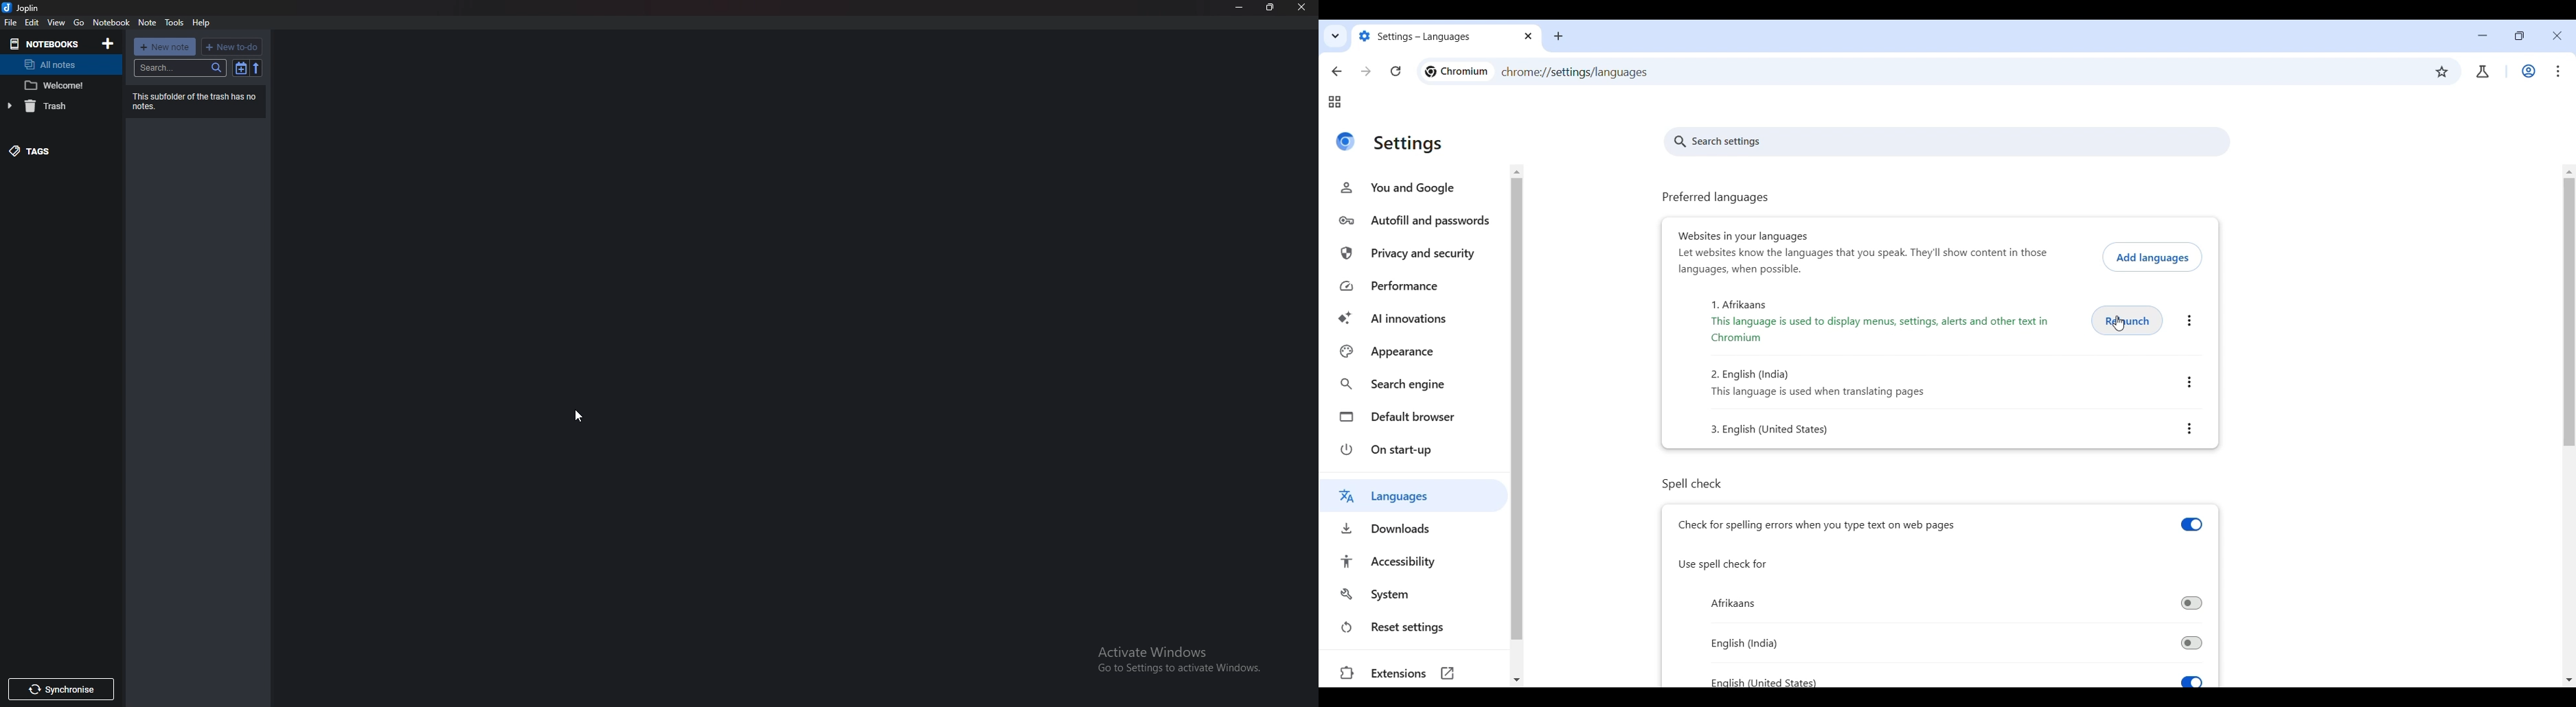 The width and height of the screenshot is (2576, 728). What do you see at coordinates (575, 417) in the screenshot?
I see `cursor` at bounding box center [575, 417].